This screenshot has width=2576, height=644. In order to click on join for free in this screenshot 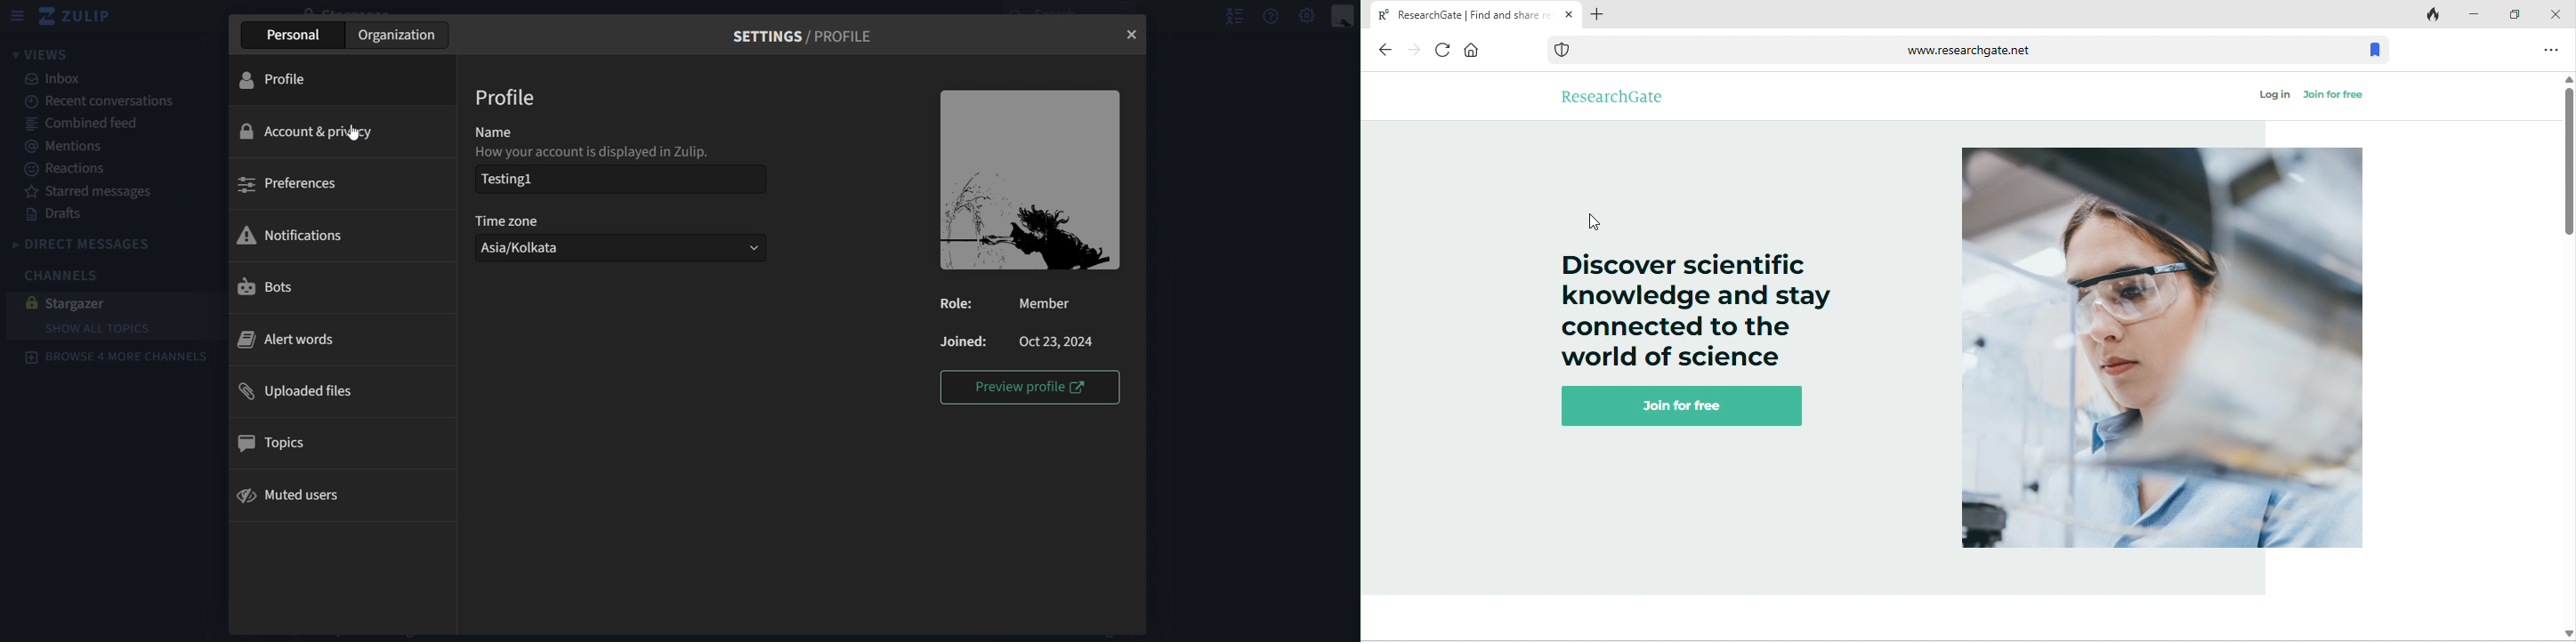, I will do `click(2333, 97)`.